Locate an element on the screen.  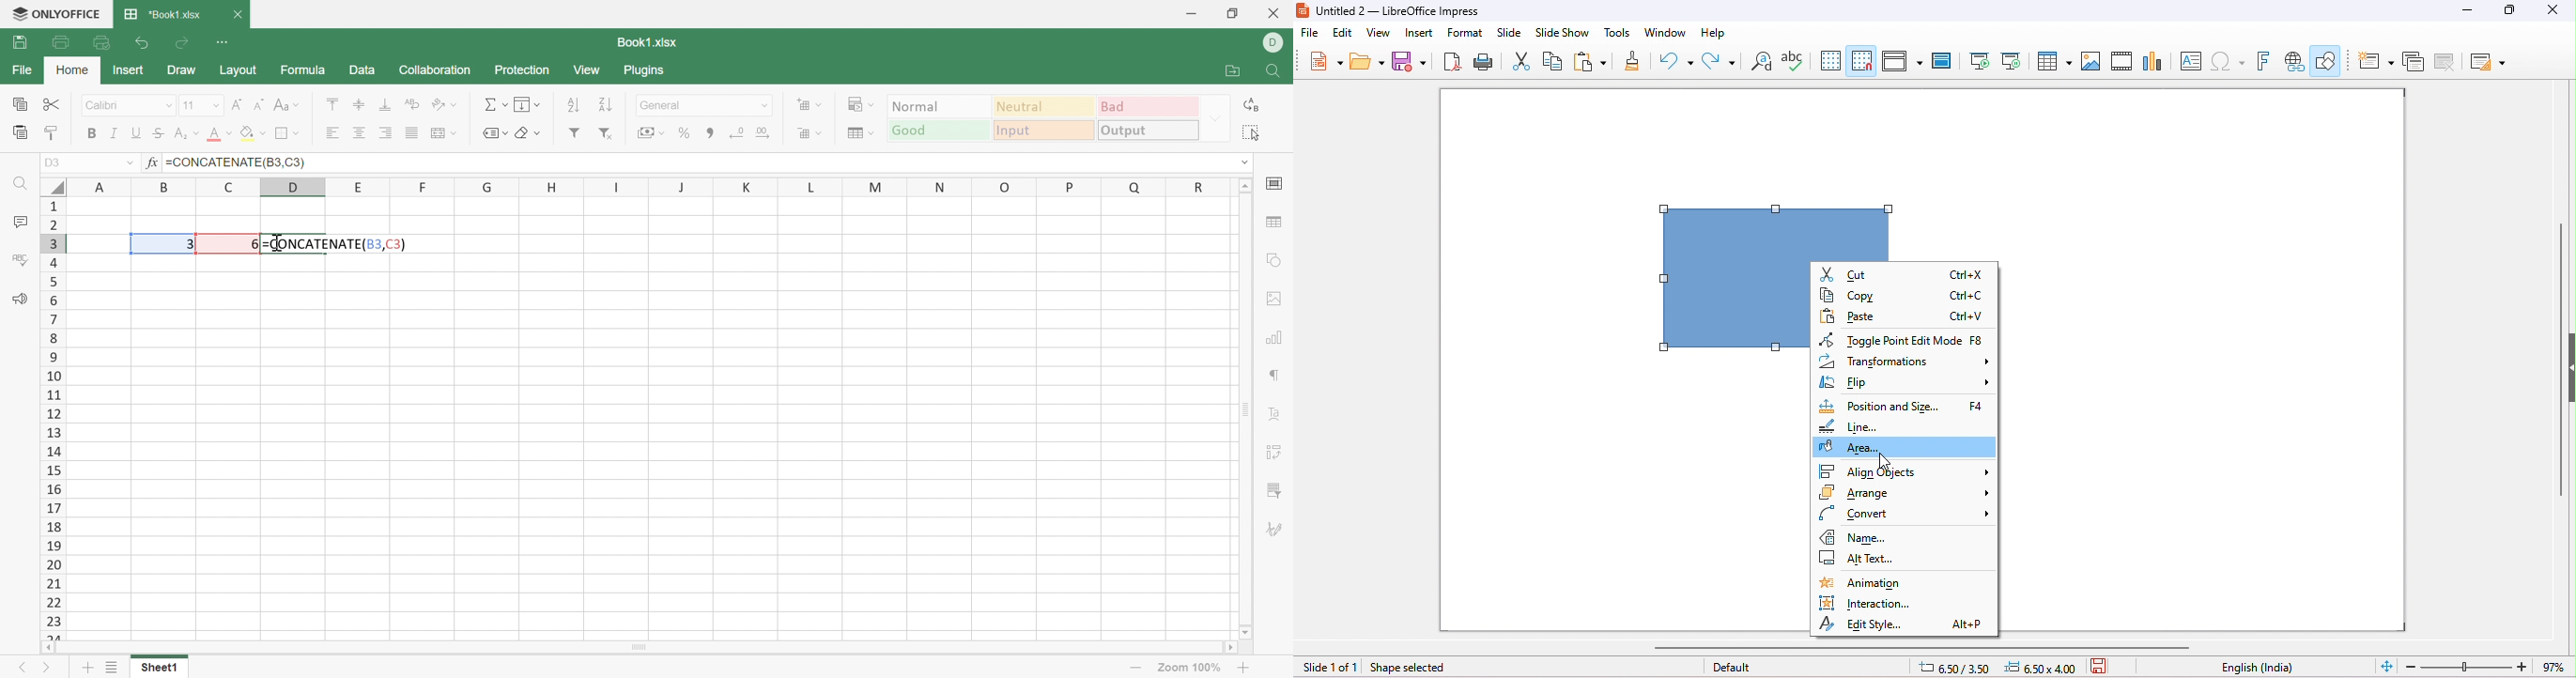
horizontal scroll bar is located at coordinates (1925, 647).